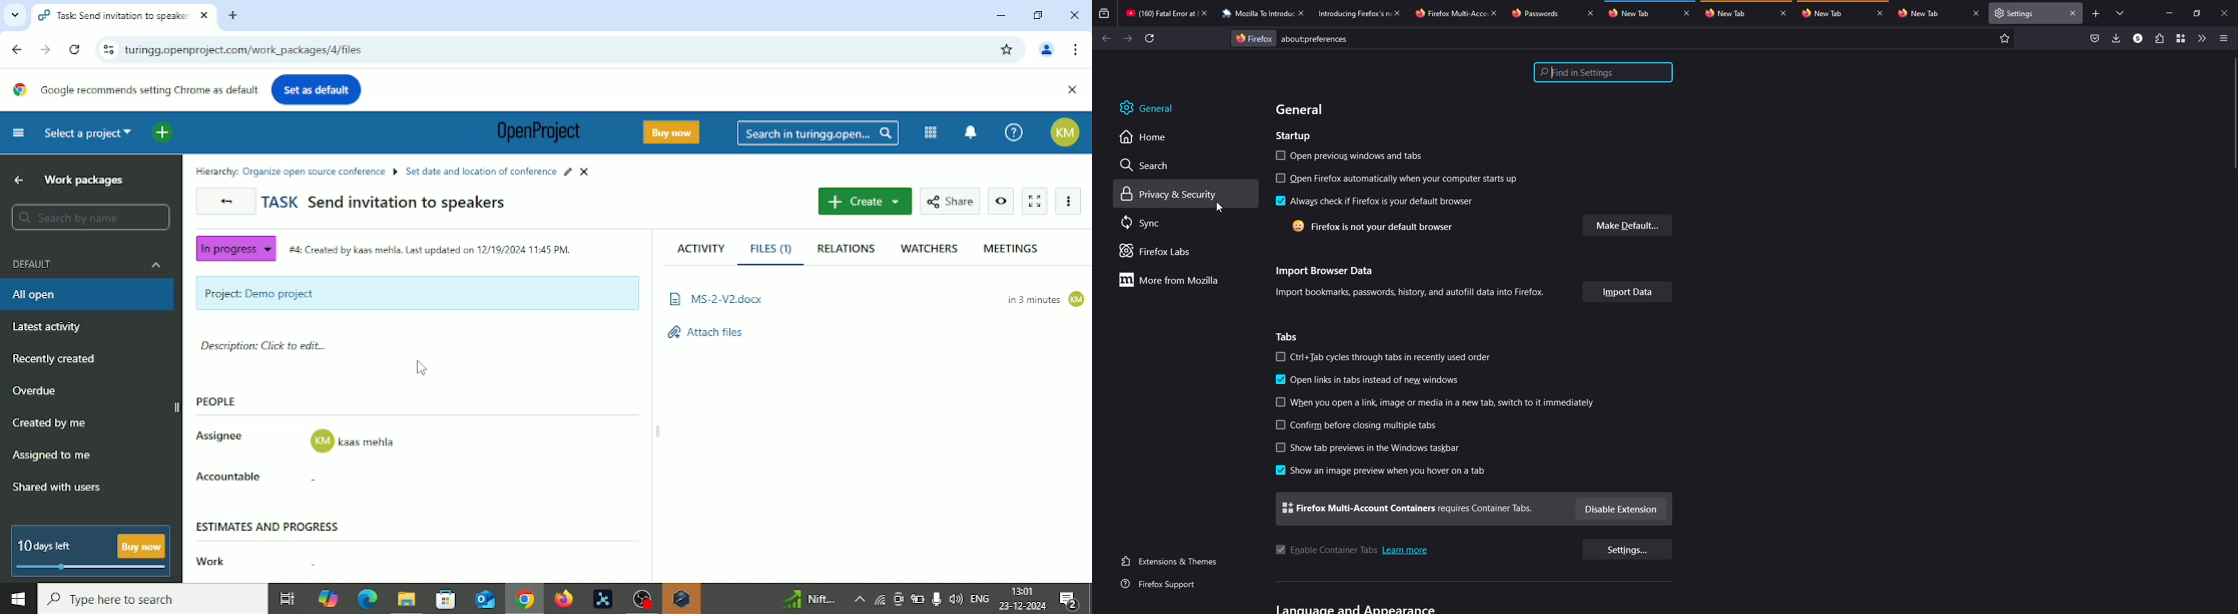 This screenshot has height=616, width=2240. I want to click on make default, so click(1627, 225).